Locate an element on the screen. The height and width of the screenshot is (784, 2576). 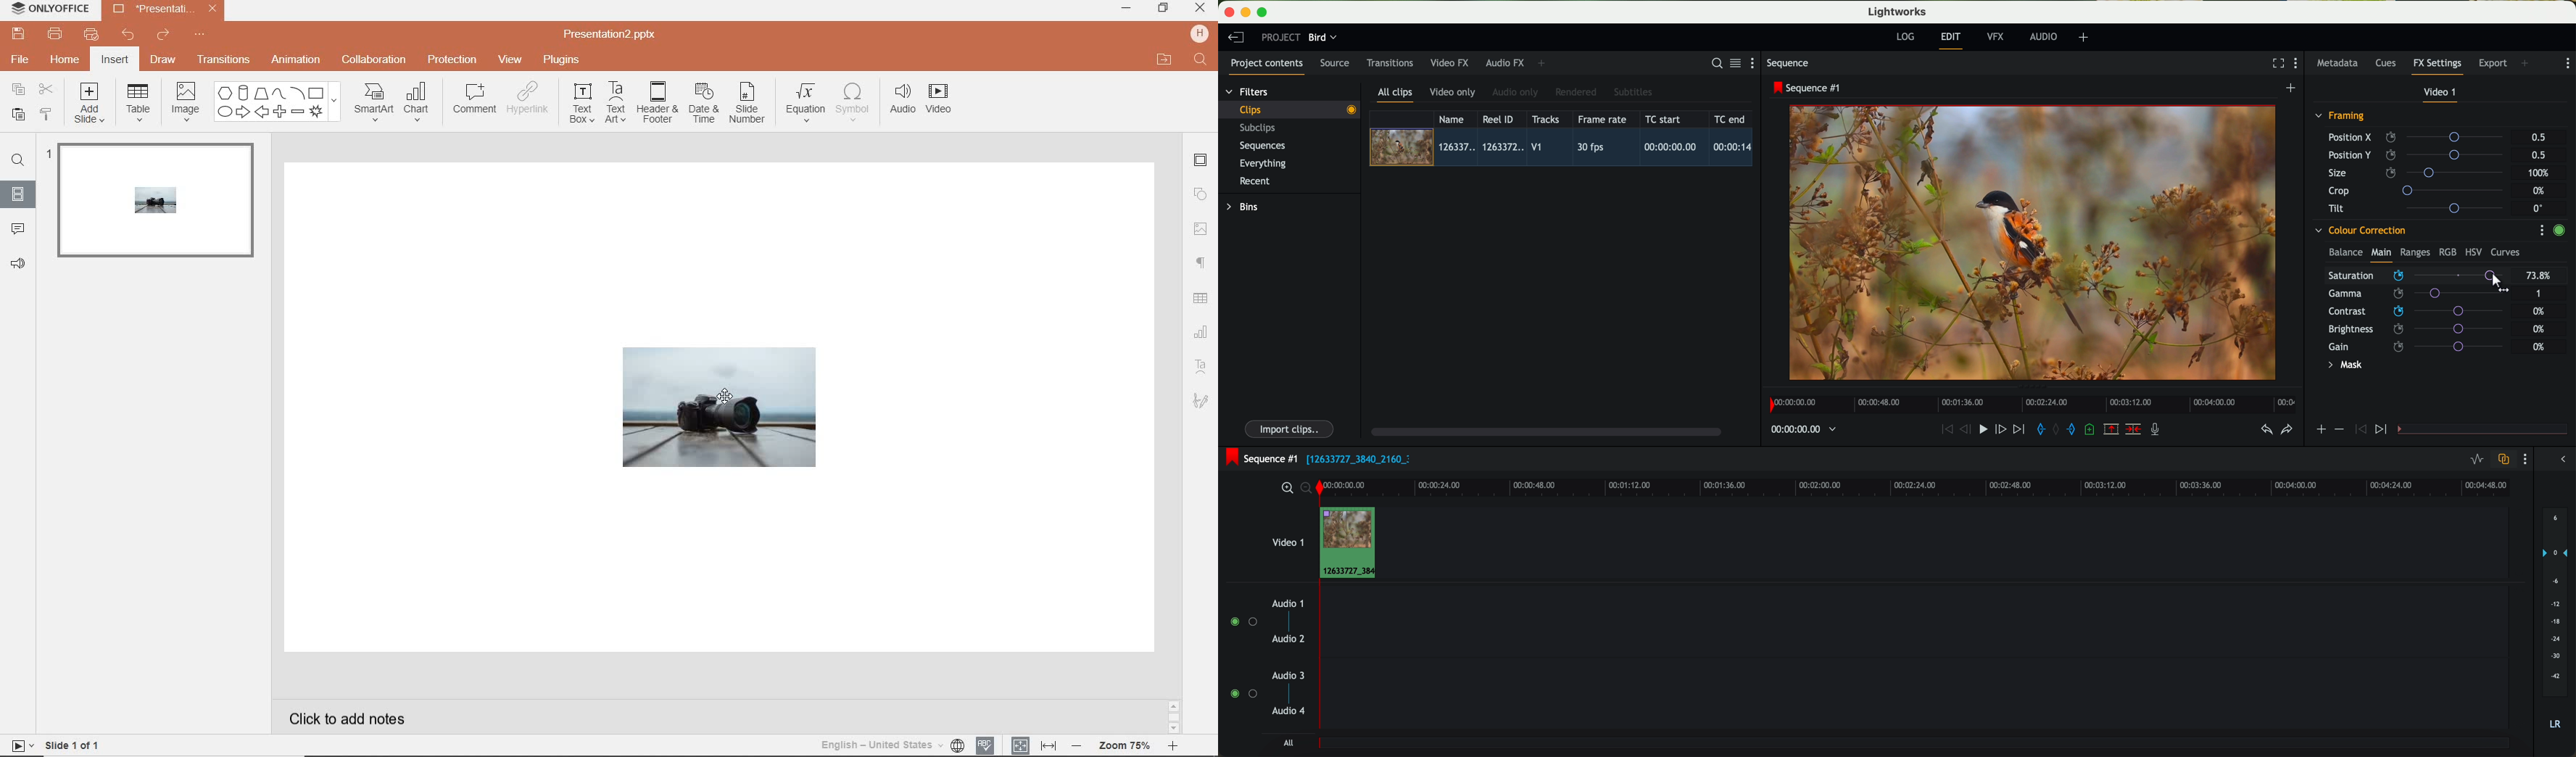
Find is located at coordinates (1199, 59).